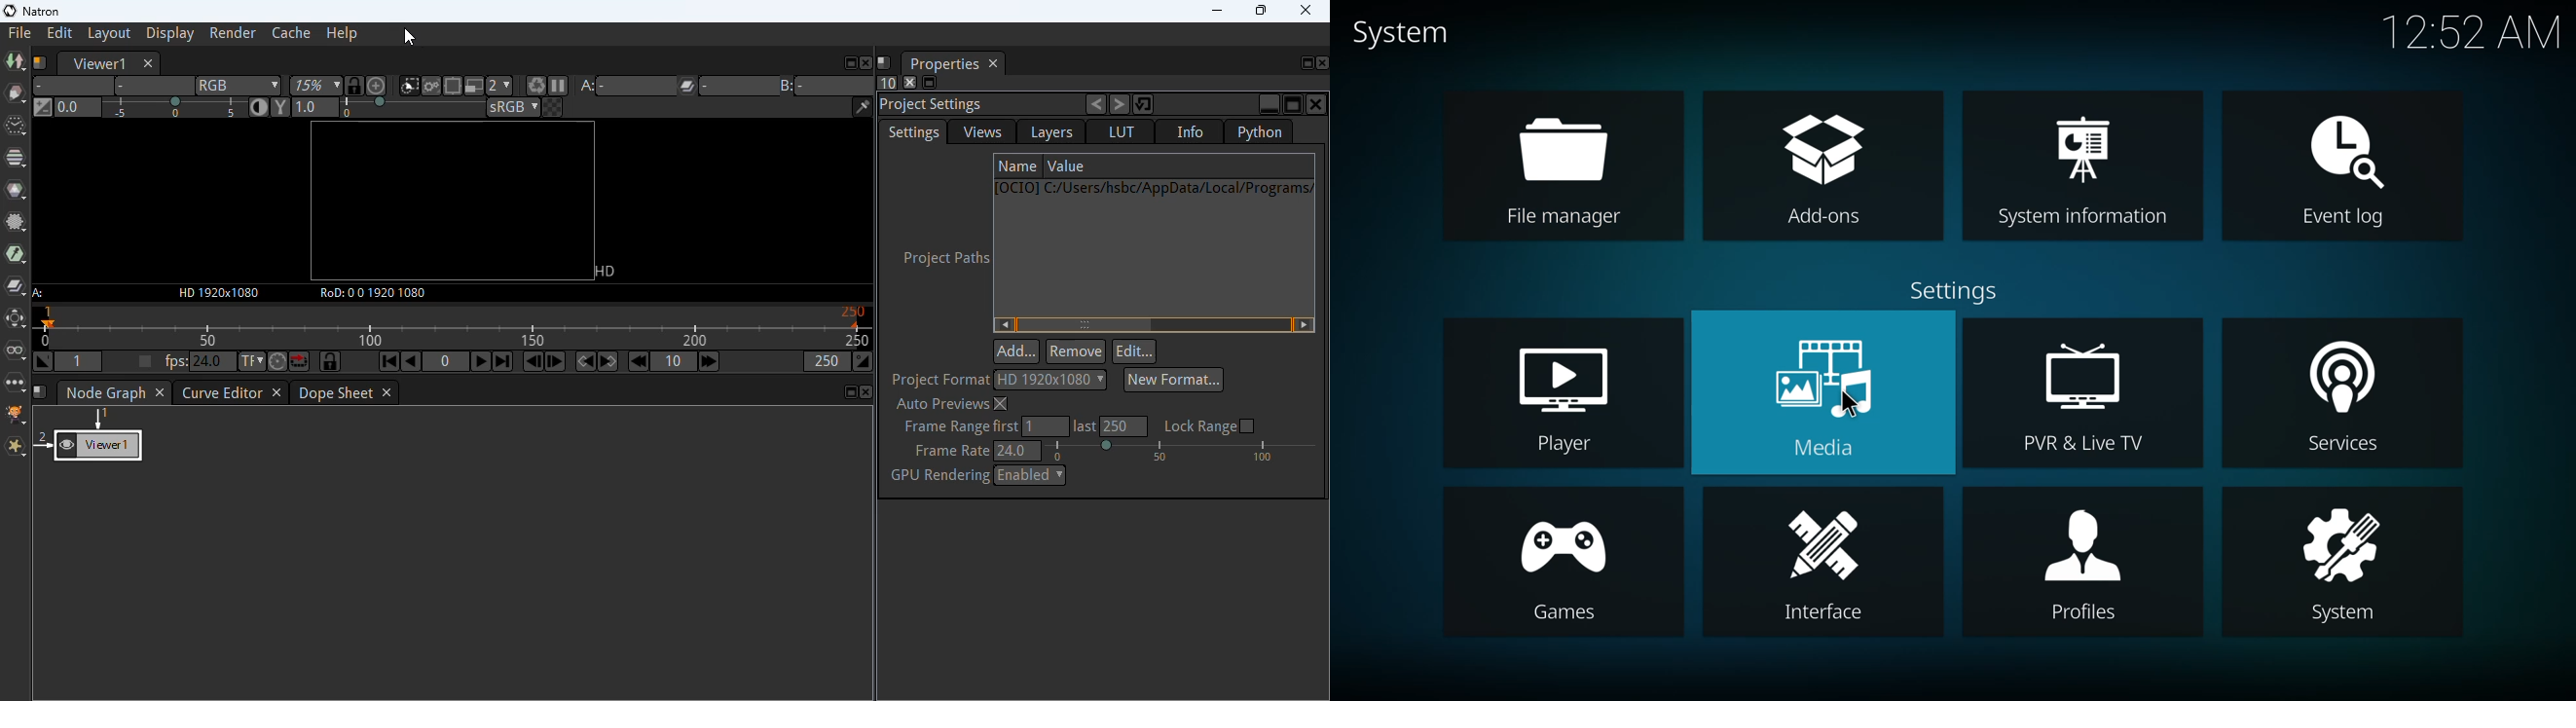 This screenshot has width=2576, height=728. Describe the element at coordinates (2082, 540) in the screenshot. I see `profiles` at that location.